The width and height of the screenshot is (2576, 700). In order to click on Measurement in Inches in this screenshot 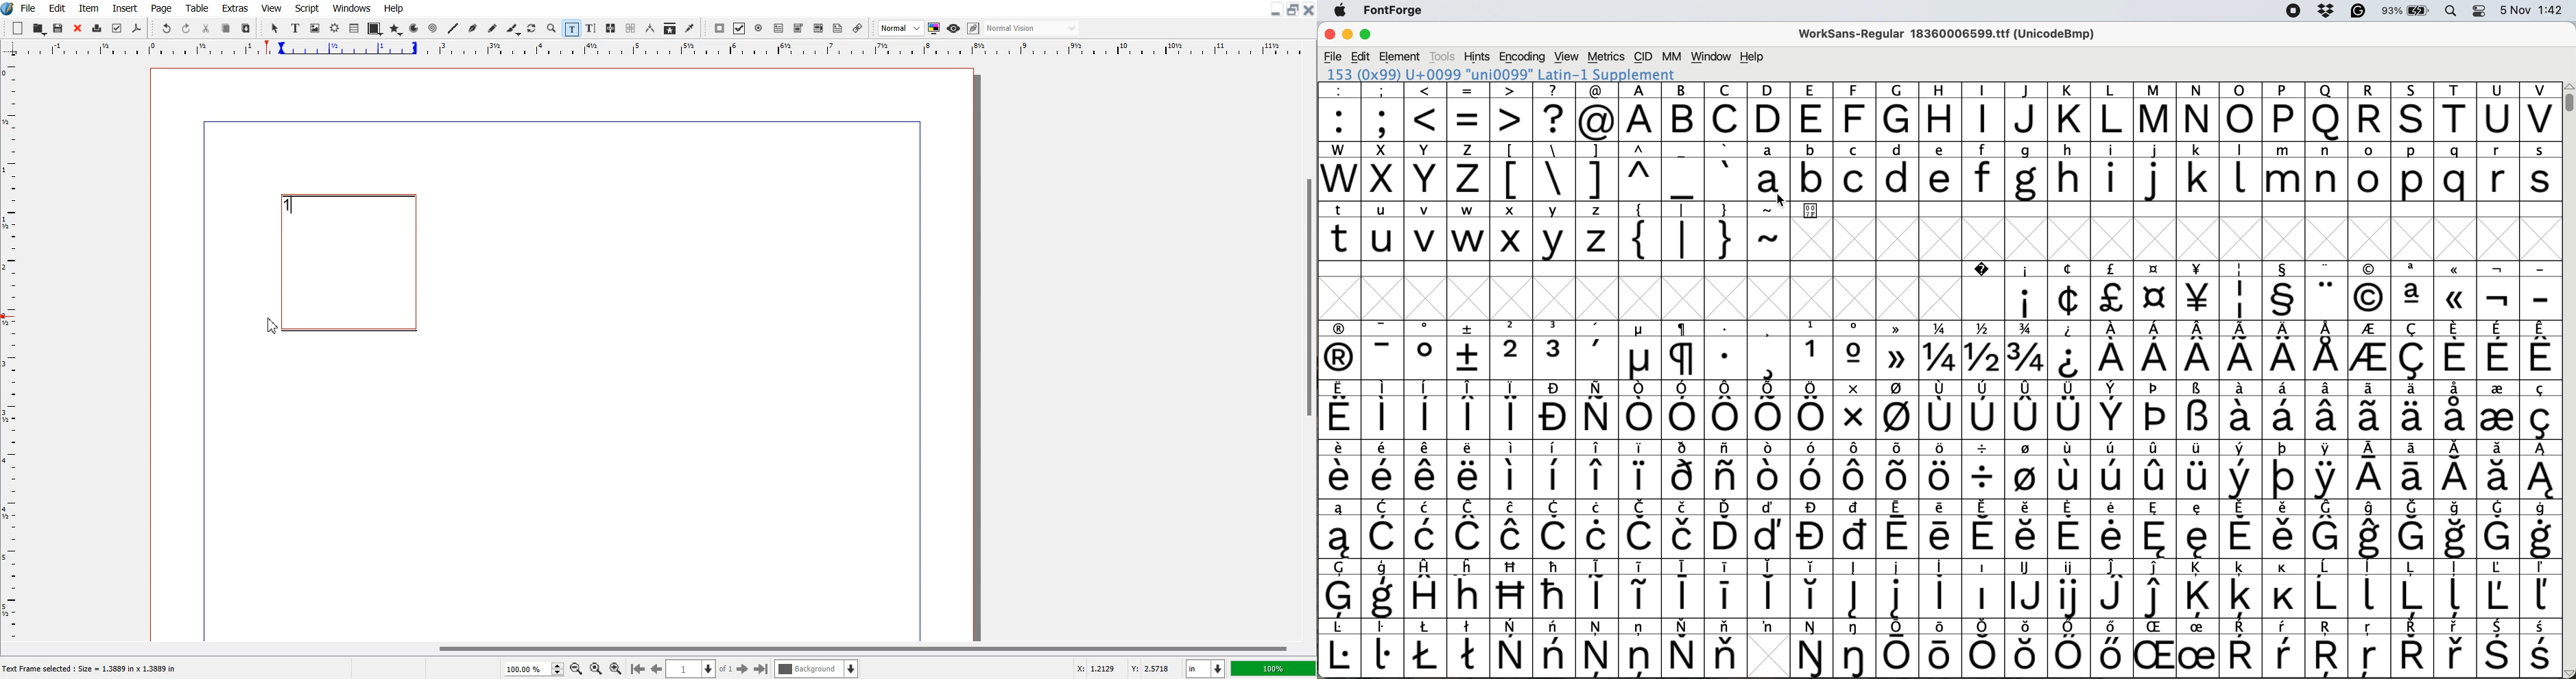, I will do `click(1206, 669)`.